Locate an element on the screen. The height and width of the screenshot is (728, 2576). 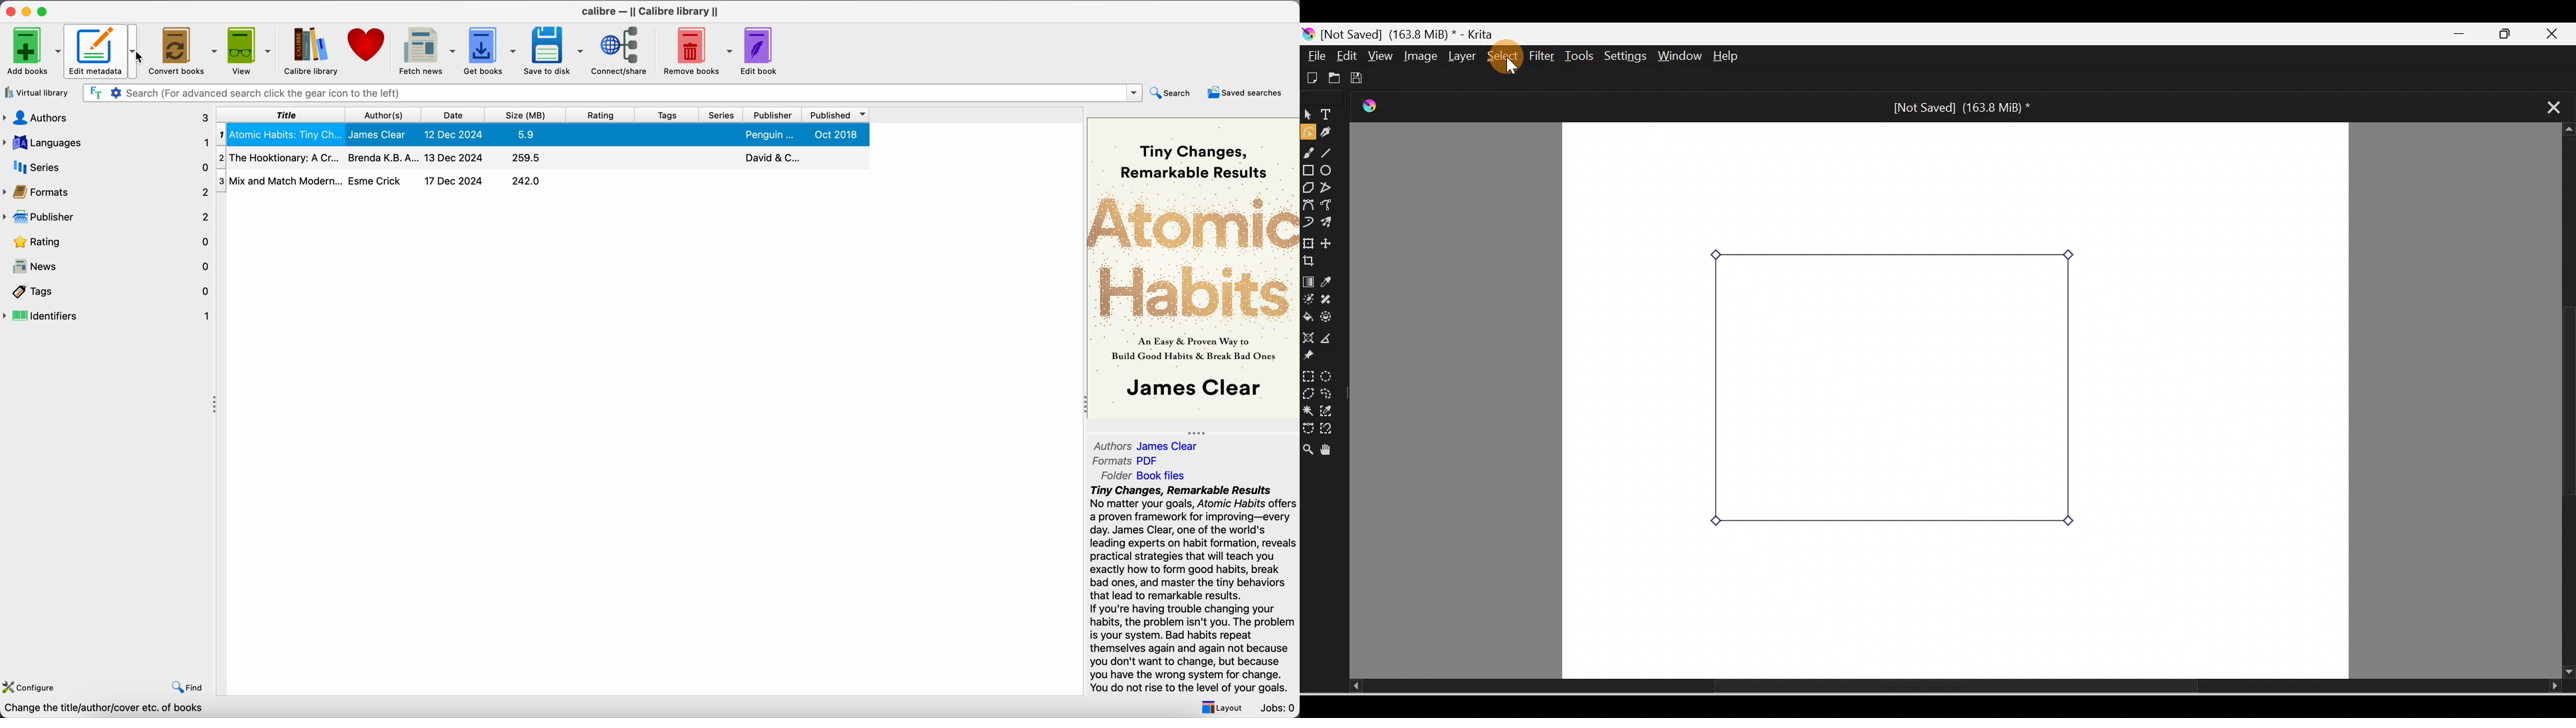
Edit is located at coordinates (1348, 56).